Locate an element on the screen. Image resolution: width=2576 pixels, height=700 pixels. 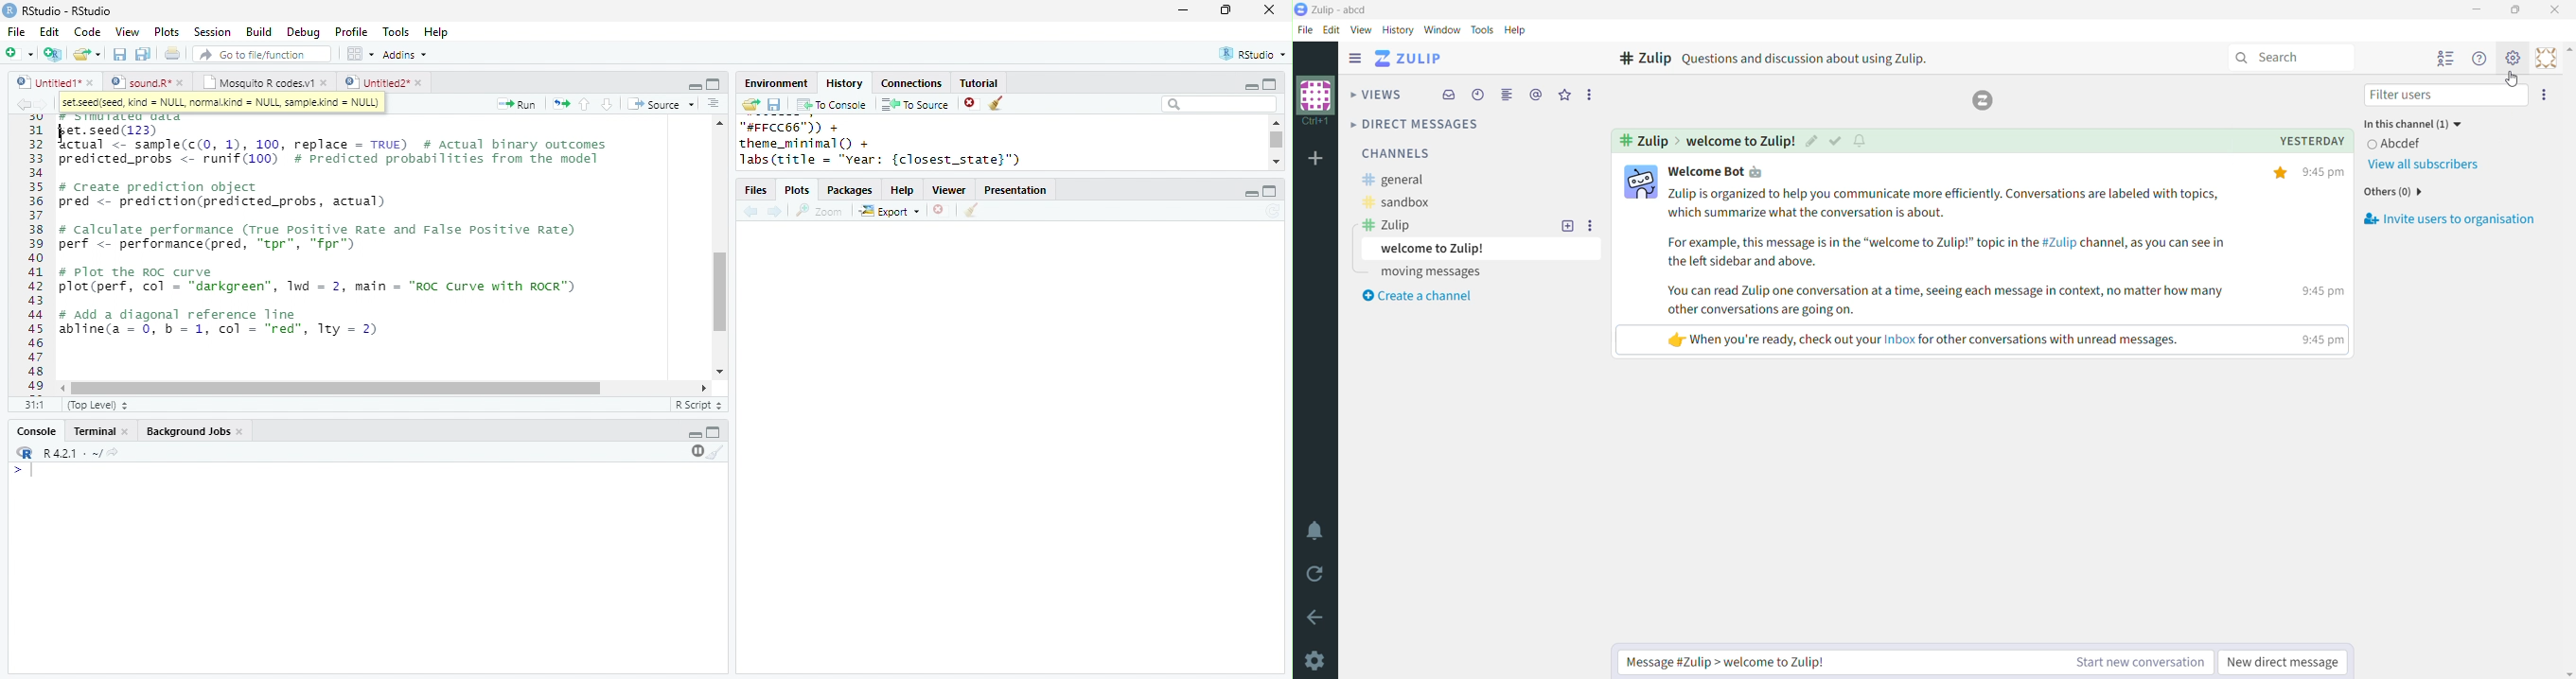
To source is located at coordinates (915, 104).